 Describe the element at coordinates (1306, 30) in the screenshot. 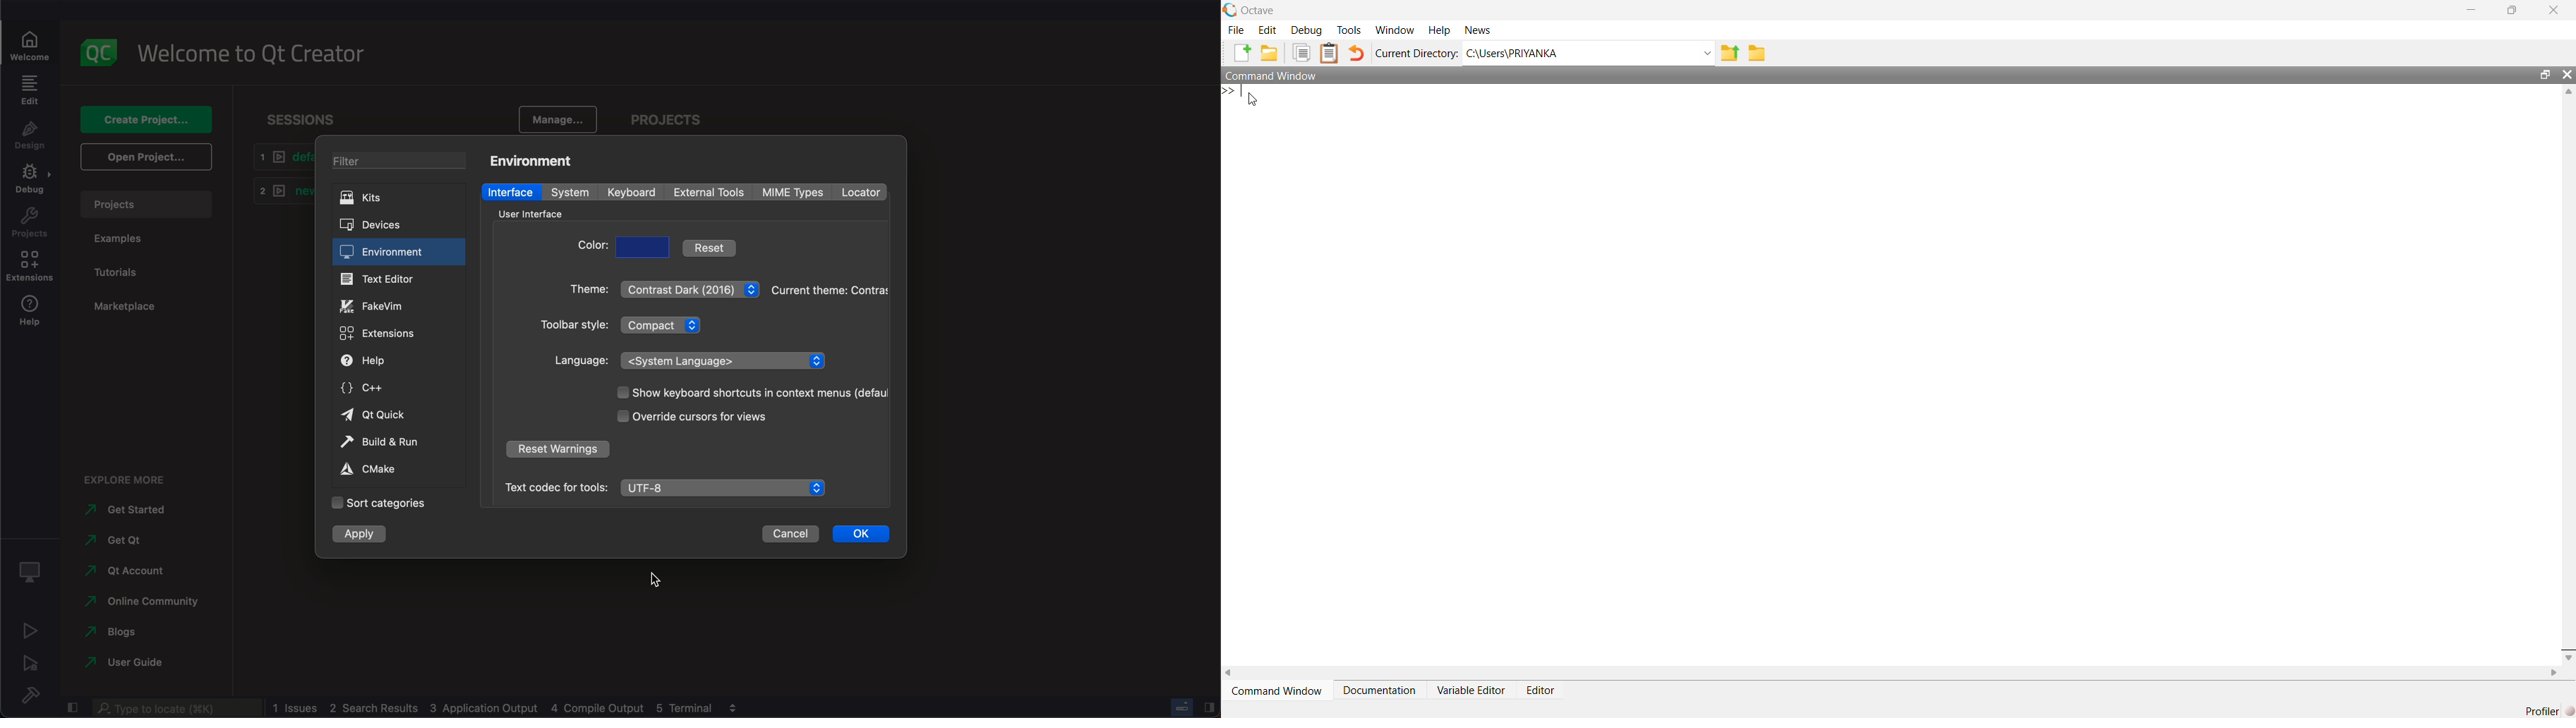

I see `debug` at that location.